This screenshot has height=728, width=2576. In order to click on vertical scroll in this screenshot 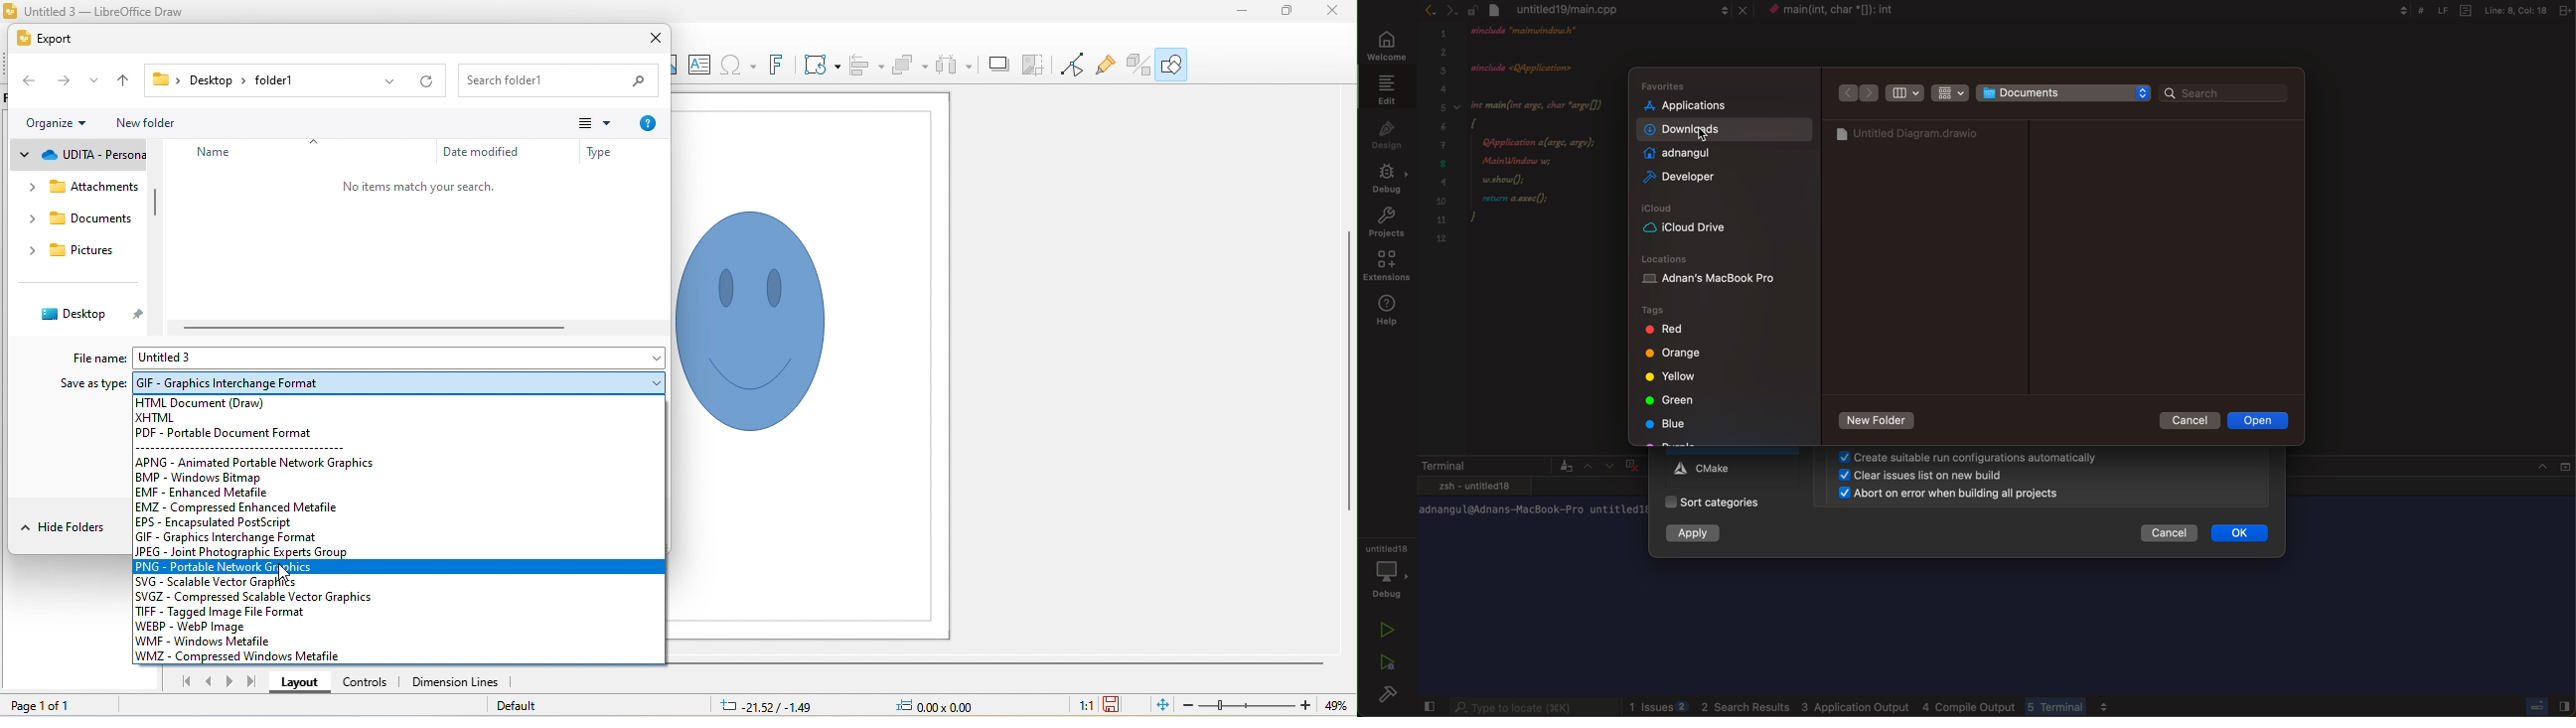, I will do `click(1342, 377)`.